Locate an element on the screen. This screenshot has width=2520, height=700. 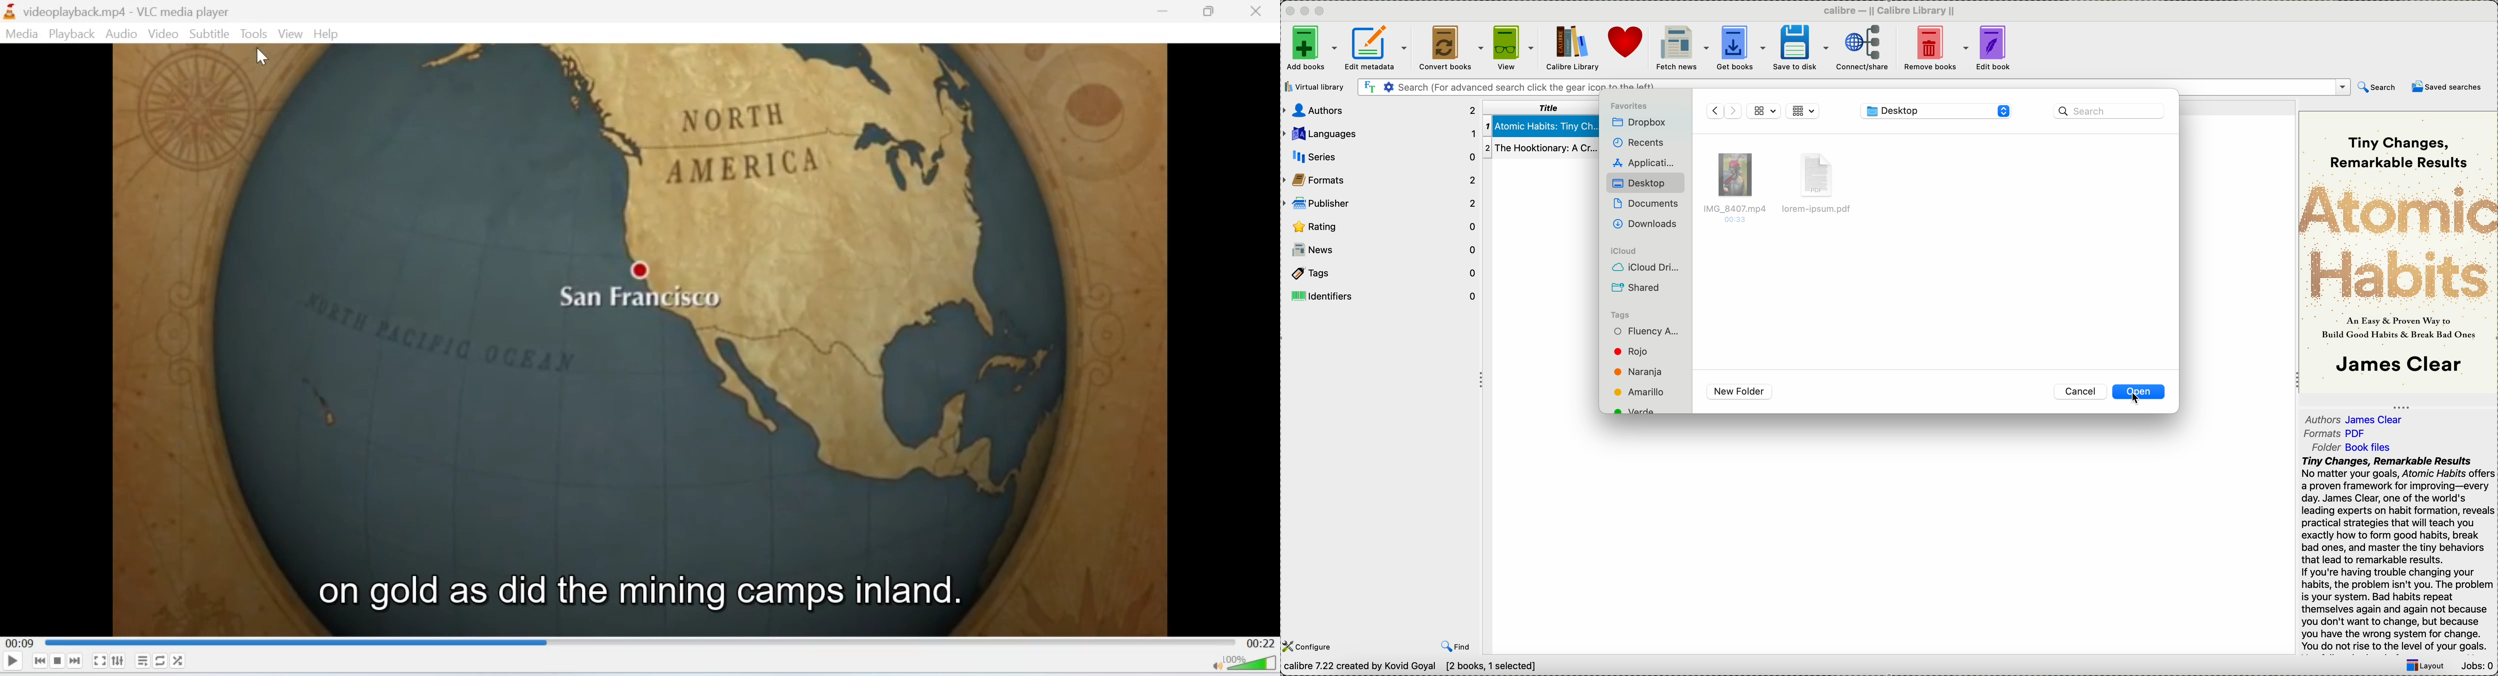
Seek forward is located at coordinates (76, 660).